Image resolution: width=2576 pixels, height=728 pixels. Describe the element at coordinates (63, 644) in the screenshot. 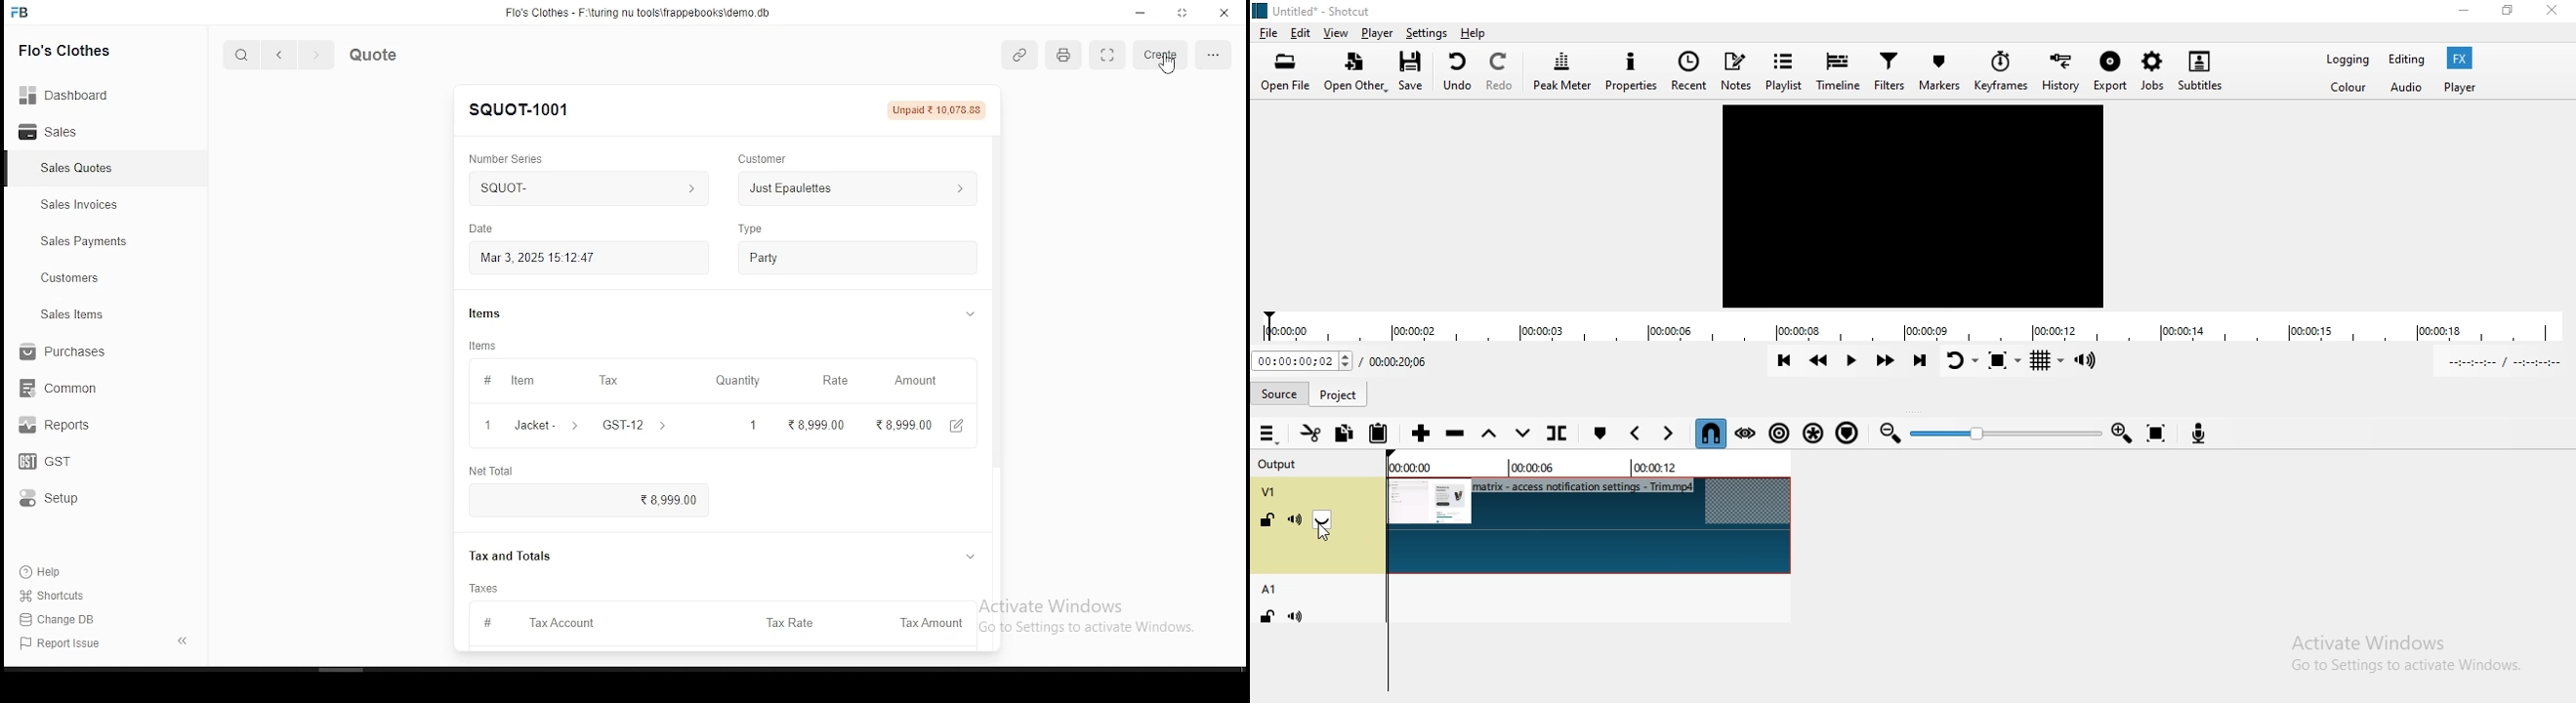

I see `report issues` at that location.